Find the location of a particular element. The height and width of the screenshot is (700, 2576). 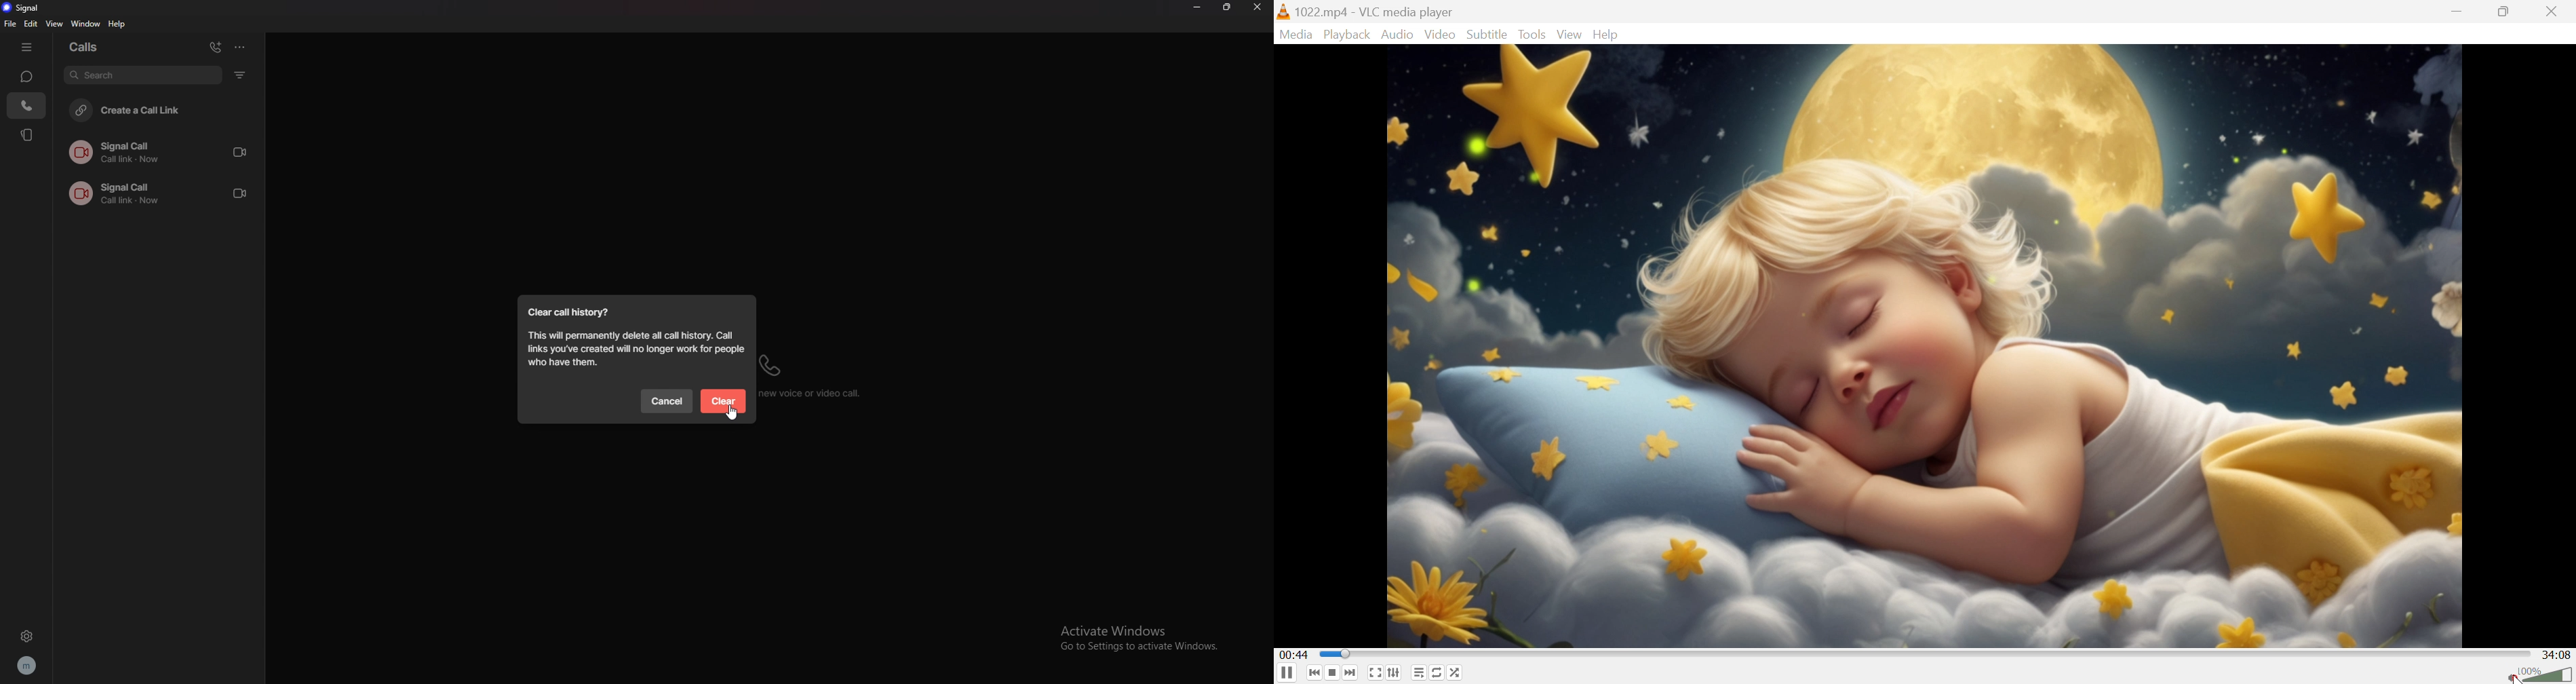

Media is located at coordinates (1296, 33).